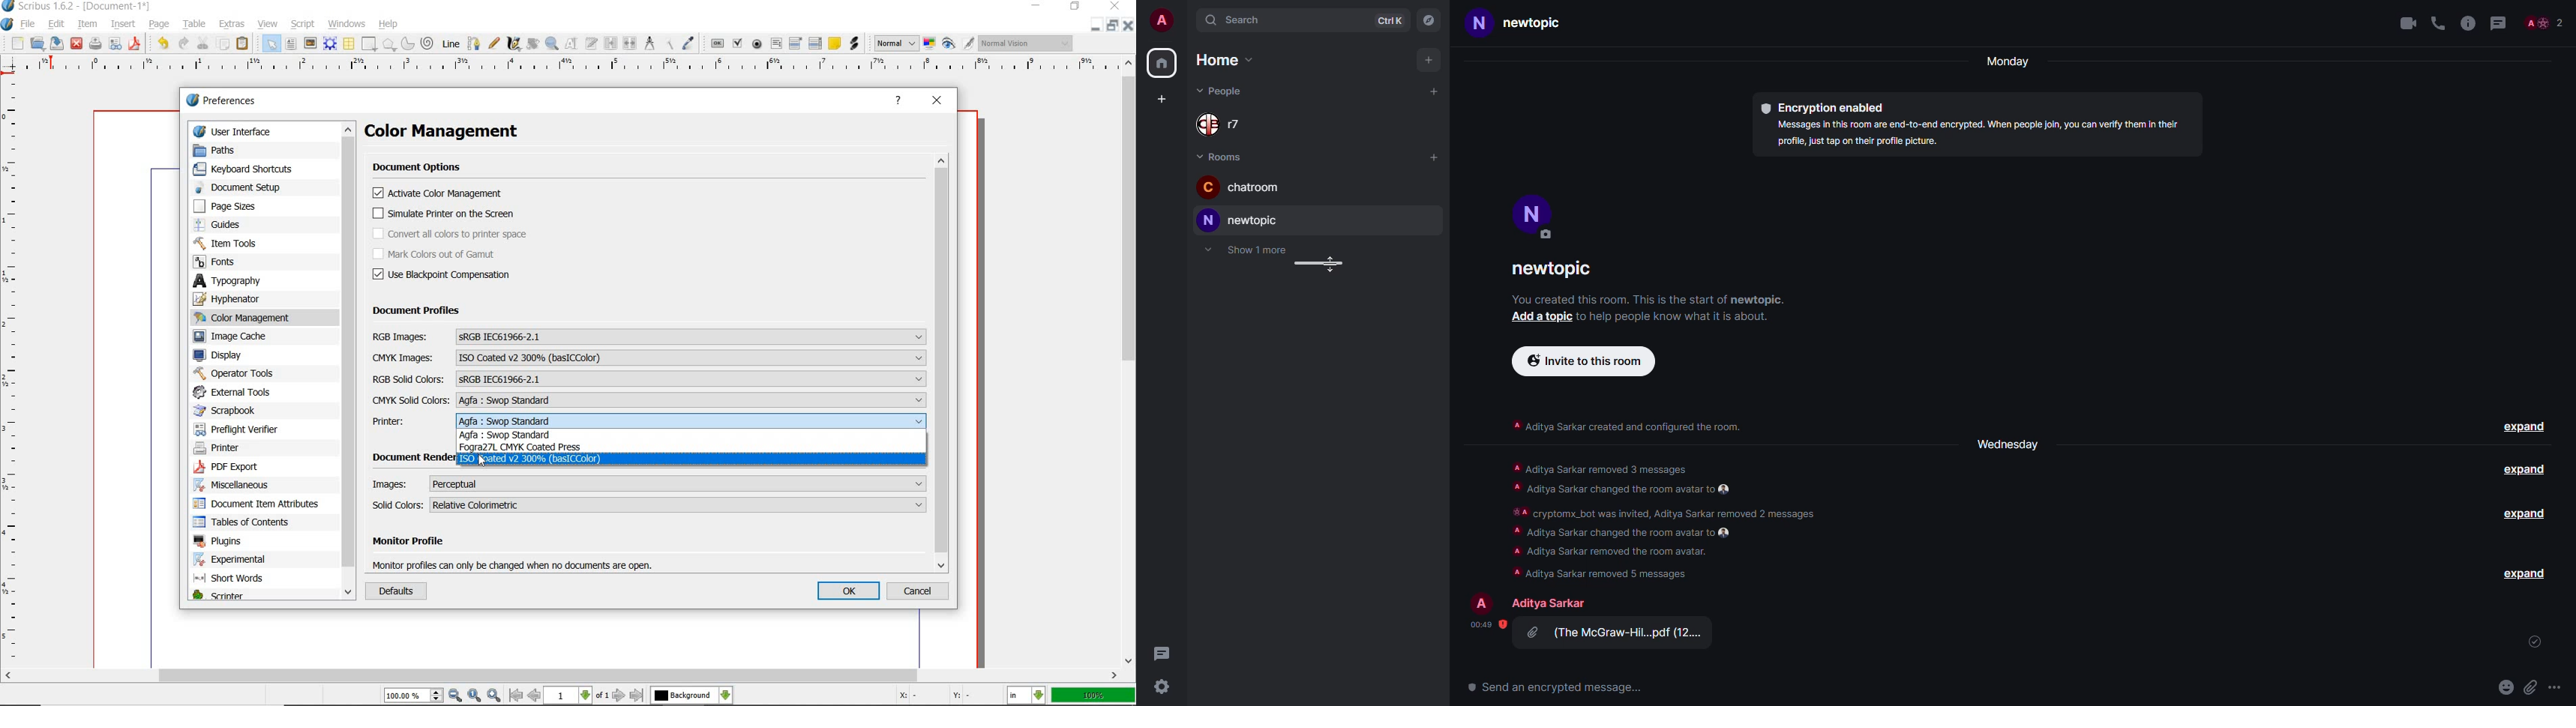 This screenshot has width=2576, height=728. Describe the element at coordinates (348, 362) in the screenshot. I see `scrollbar` at that location.